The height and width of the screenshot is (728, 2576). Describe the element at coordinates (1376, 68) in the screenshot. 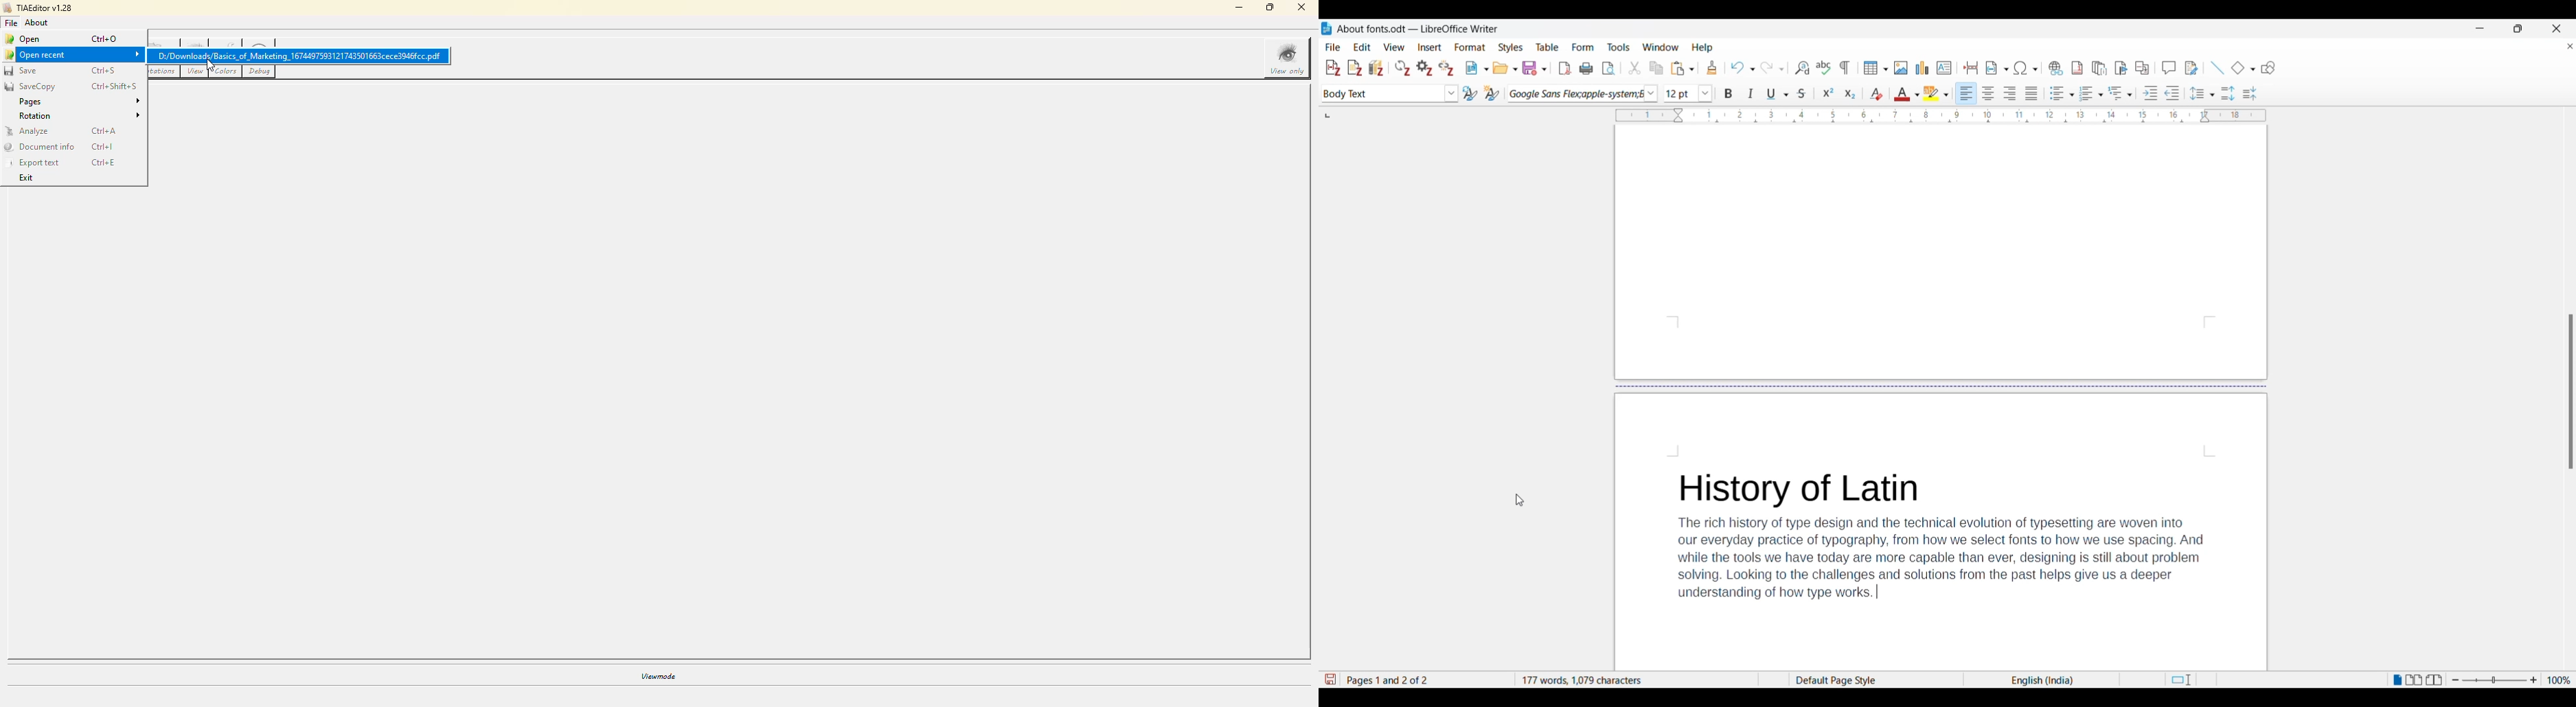

I see `Add/Edit bibliography` at that location.